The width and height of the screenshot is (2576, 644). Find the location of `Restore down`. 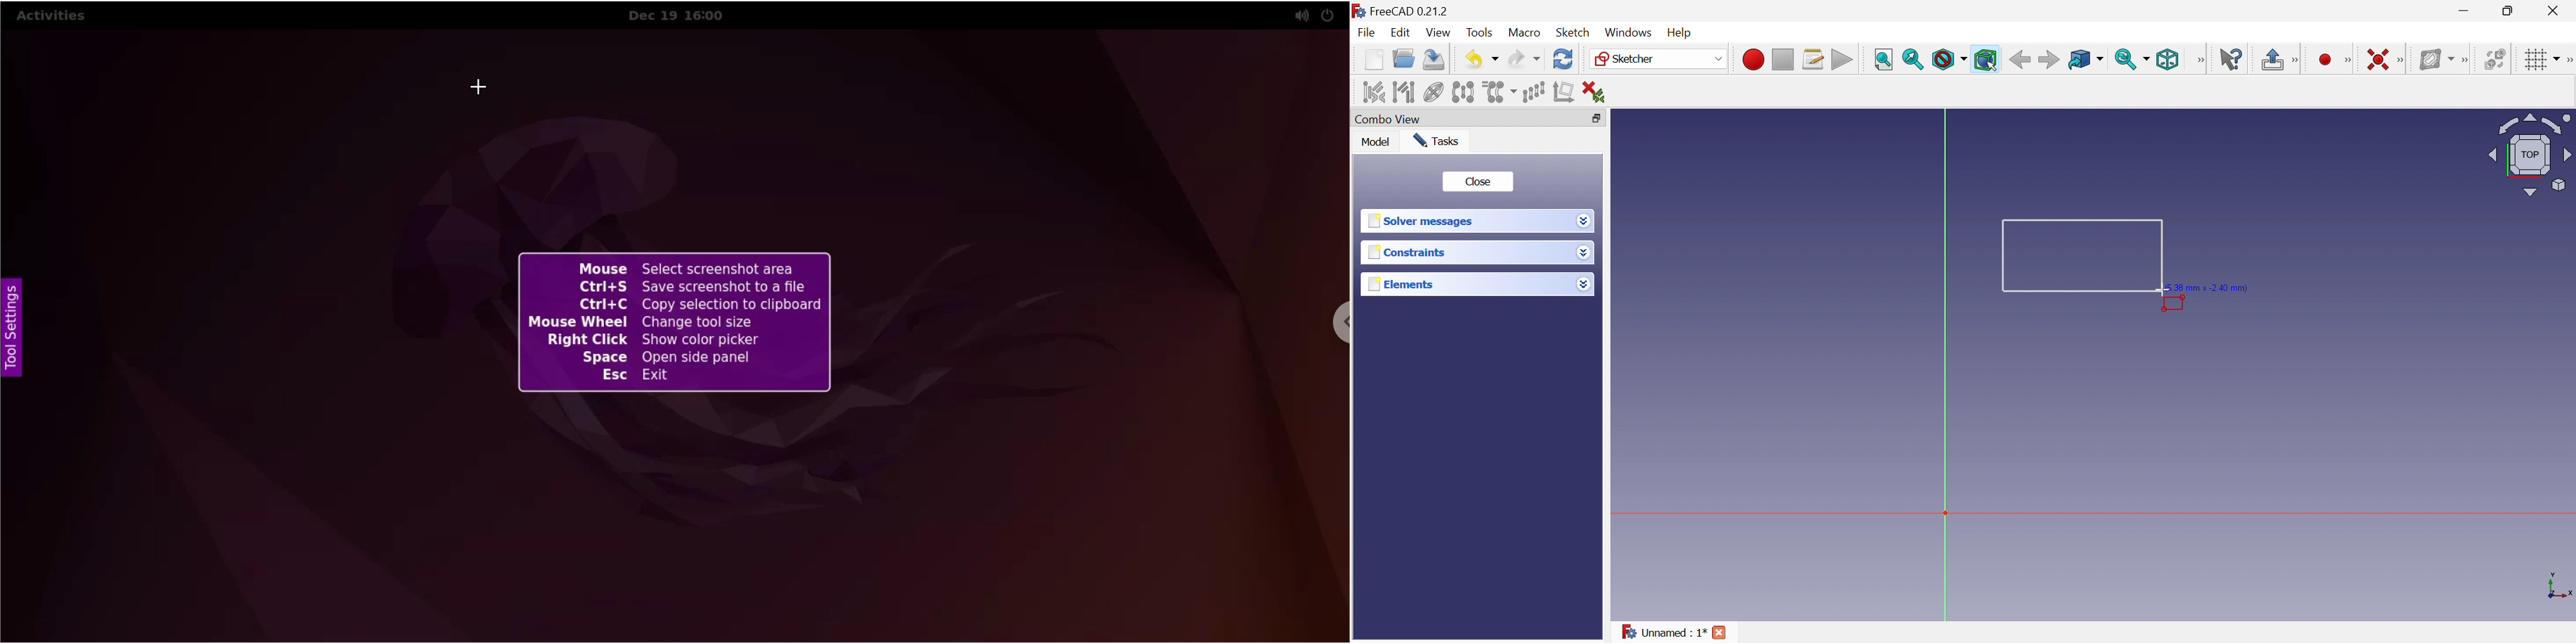

Restore down is located at coordinates (2511, 10).